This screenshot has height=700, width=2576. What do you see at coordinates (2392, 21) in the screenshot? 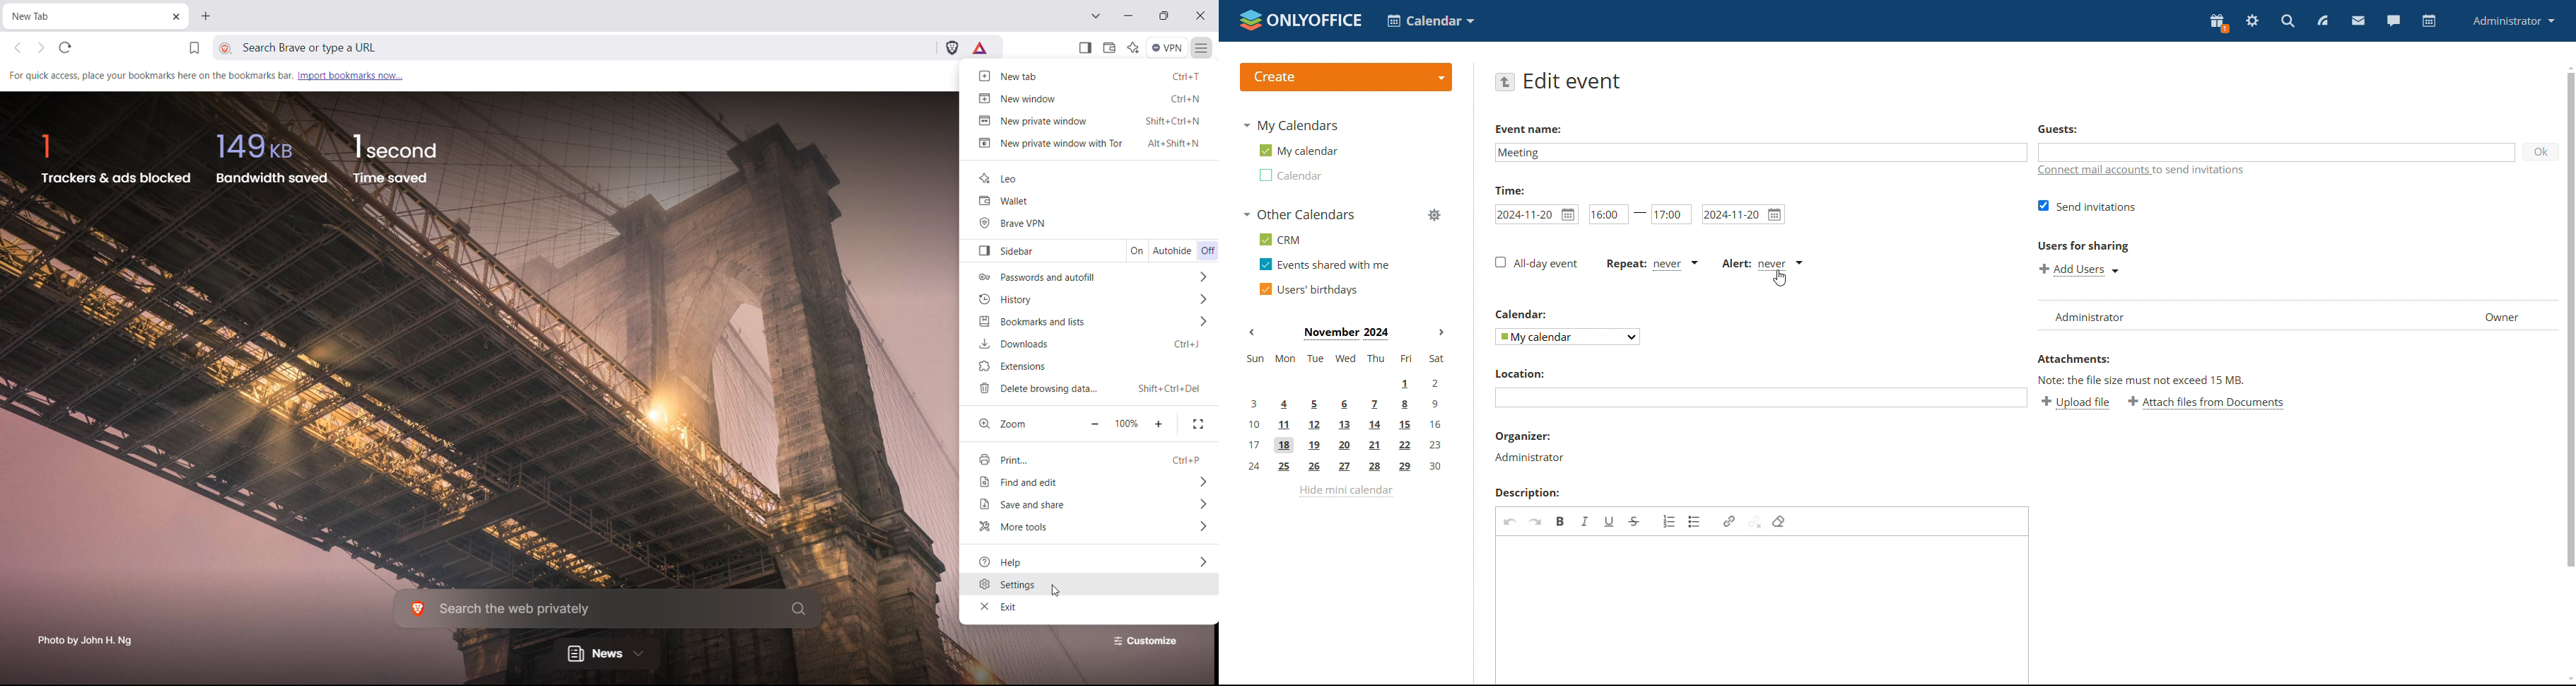
I see `chat` at bounding box center [2392, 21].